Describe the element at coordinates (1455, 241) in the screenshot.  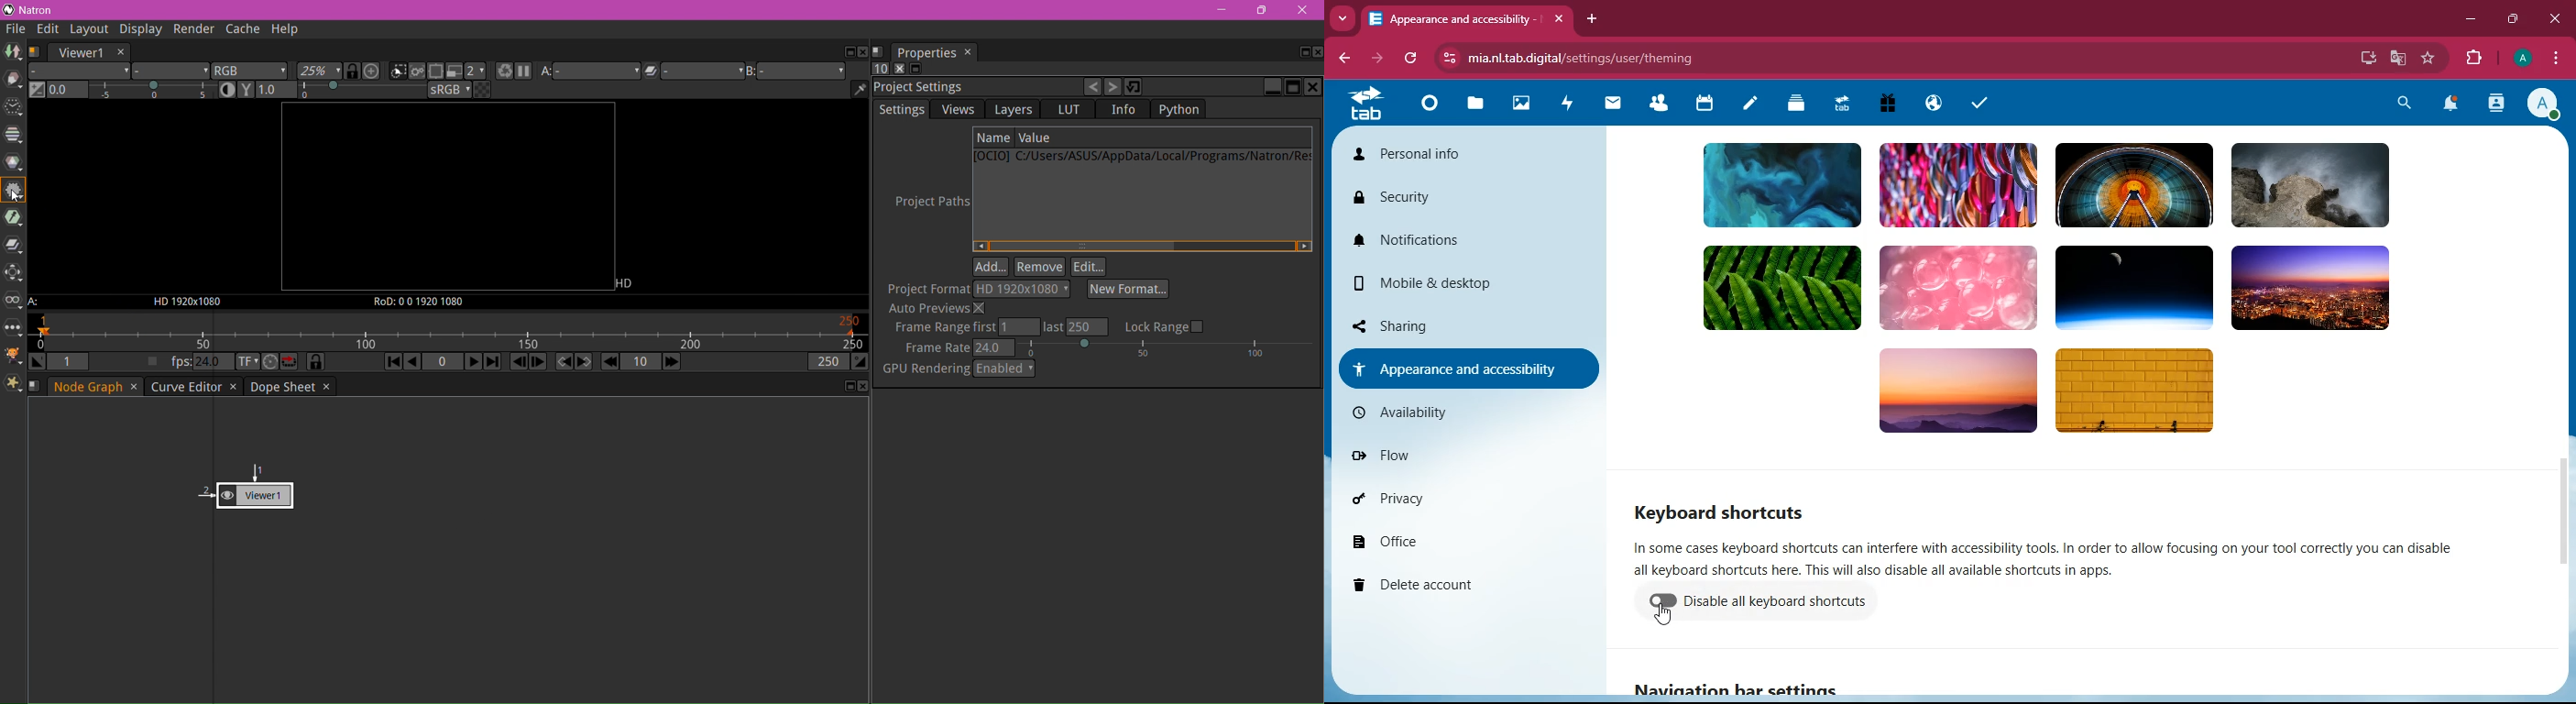
I see `notifications` at that location.